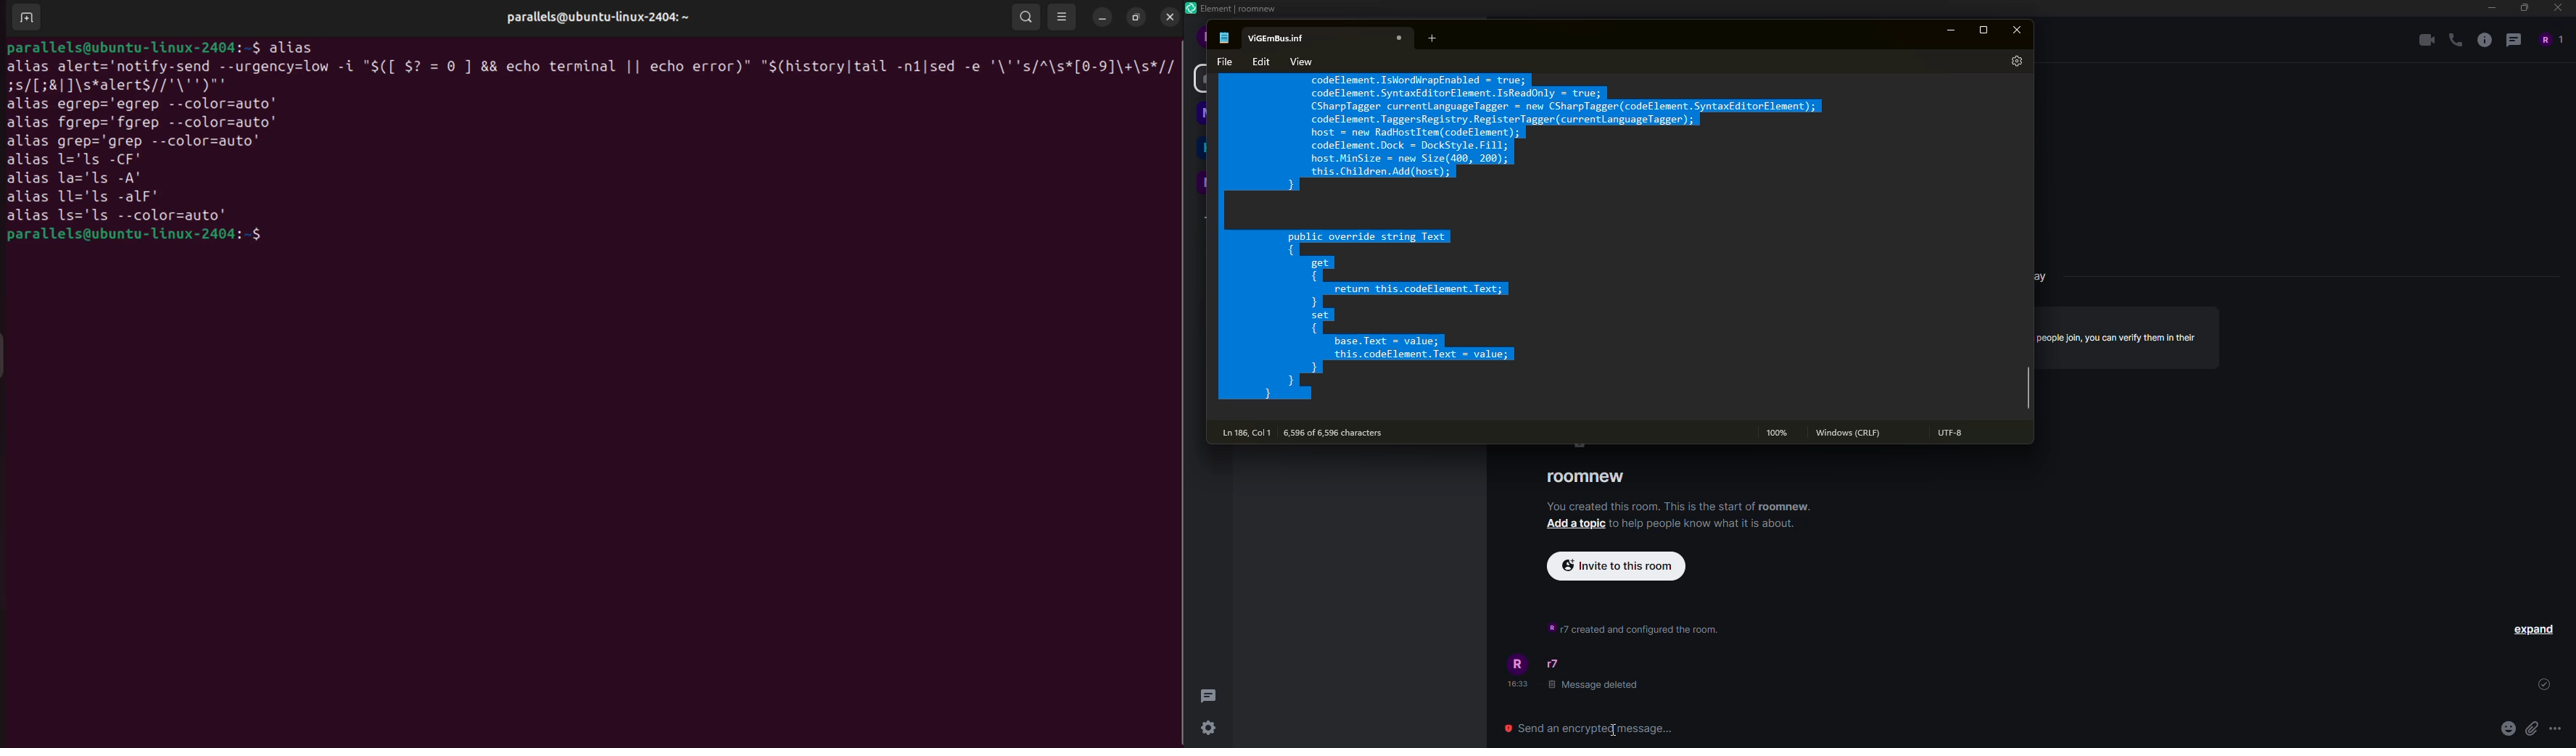 The height and width of the screenshot is (756, 2576). Describe the element at coordinates (293, 47) in the screenshot. I see `alias` at that location.